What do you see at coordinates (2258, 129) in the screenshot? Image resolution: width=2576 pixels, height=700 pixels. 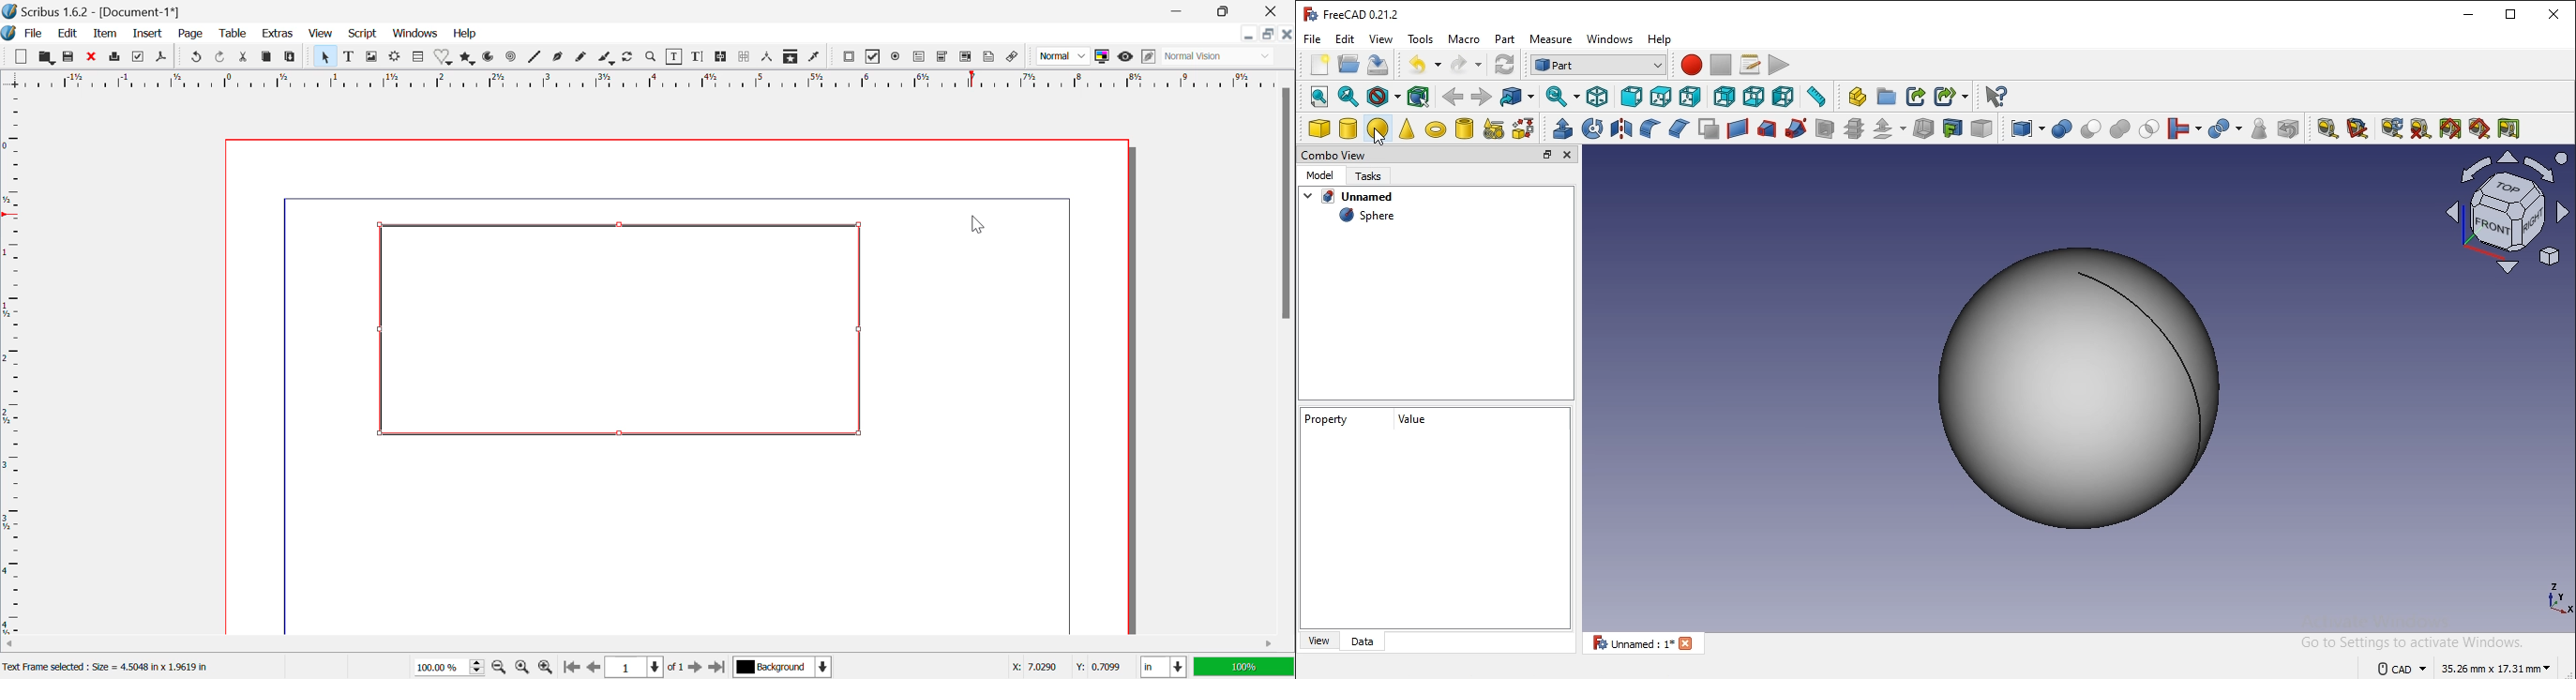 I see `check geometry` at bounding box center [2258, 129].